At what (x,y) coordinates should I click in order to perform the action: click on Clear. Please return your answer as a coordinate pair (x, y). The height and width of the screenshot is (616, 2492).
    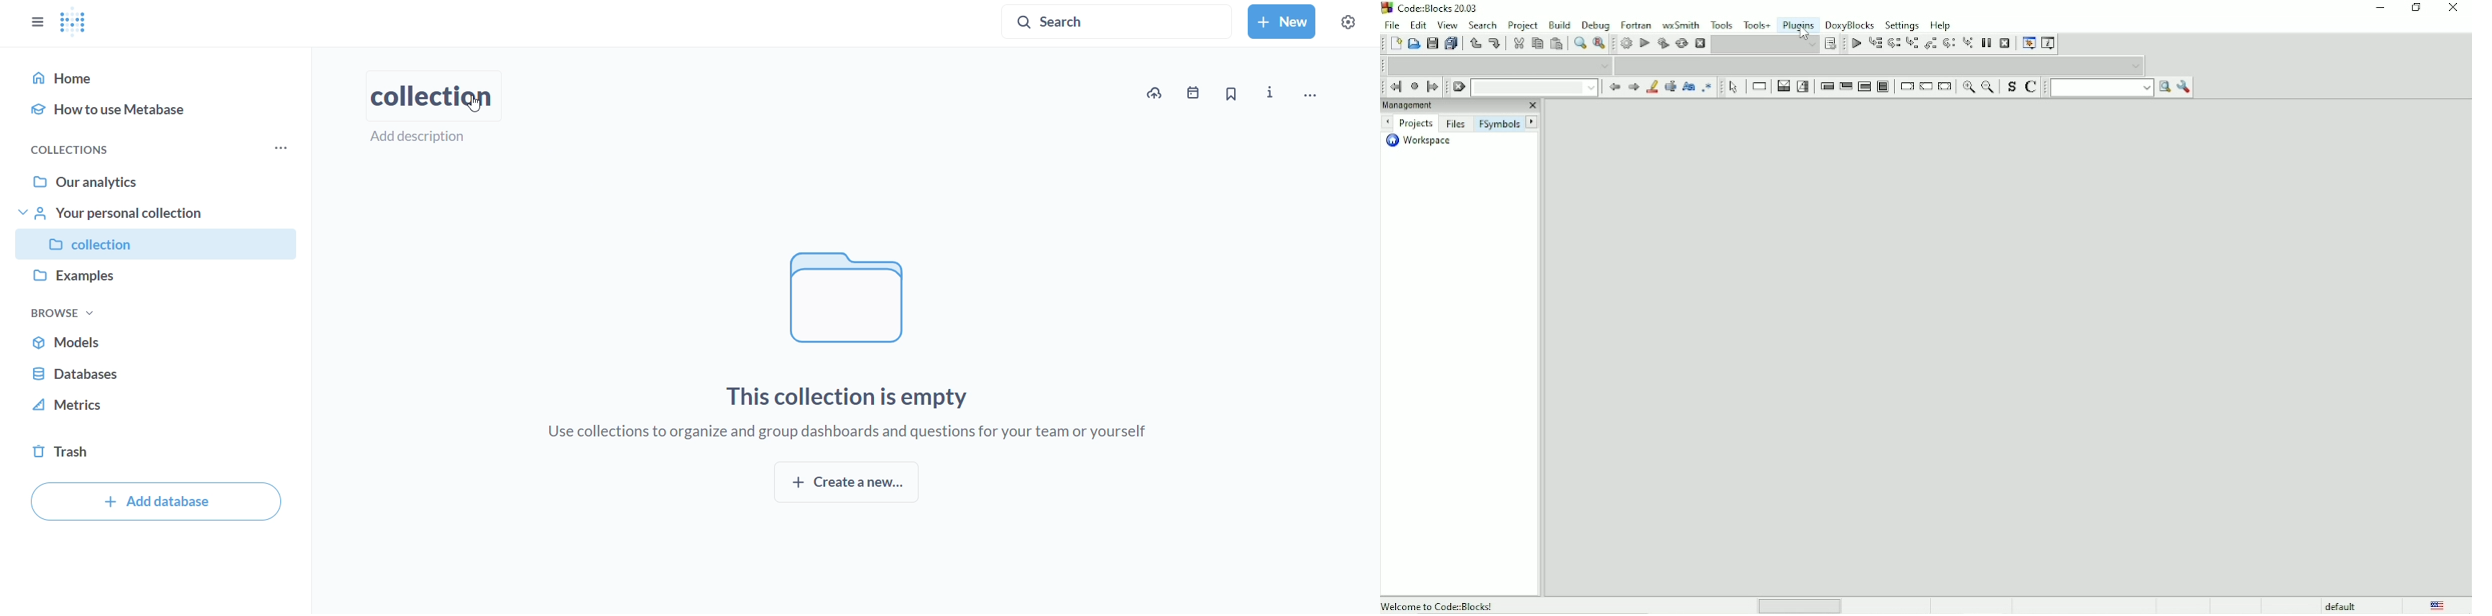
    Looking at the image, I should click on (1458, 87).